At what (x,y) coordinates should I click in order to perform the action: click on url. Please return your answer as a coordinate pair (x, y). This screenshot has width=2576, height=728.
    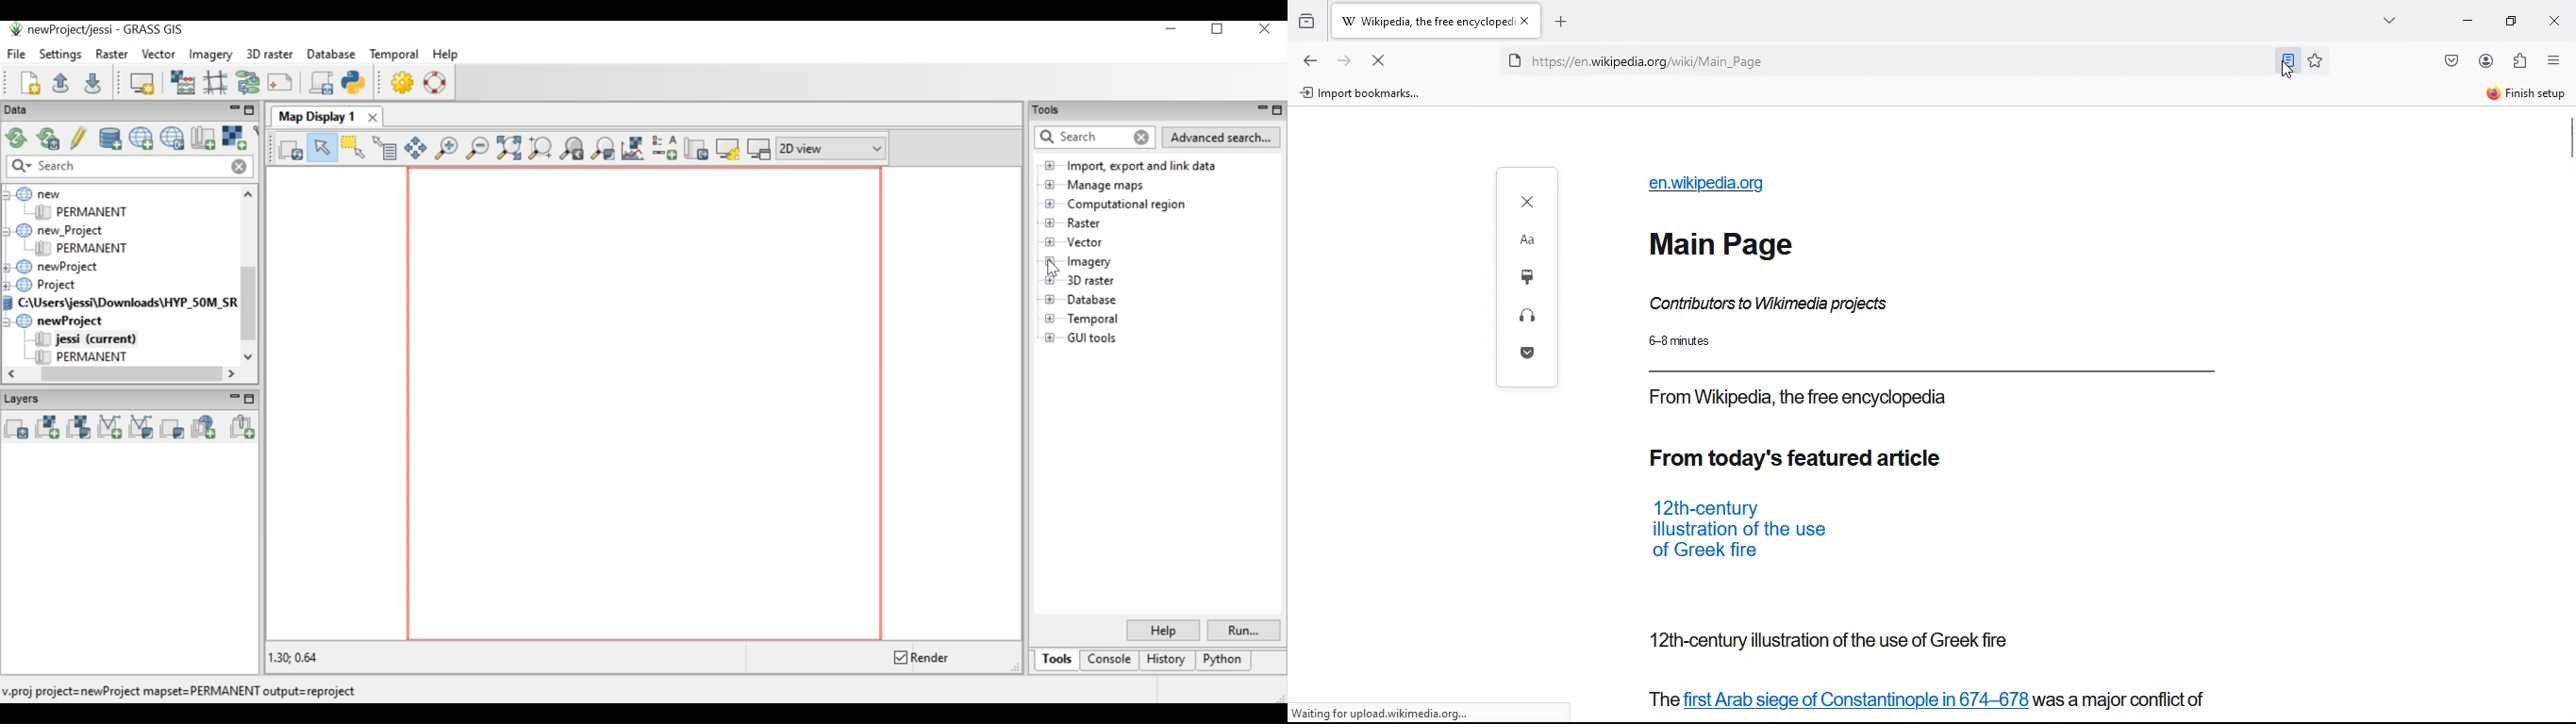
    Looking at the image, I should click on (1391, 715).